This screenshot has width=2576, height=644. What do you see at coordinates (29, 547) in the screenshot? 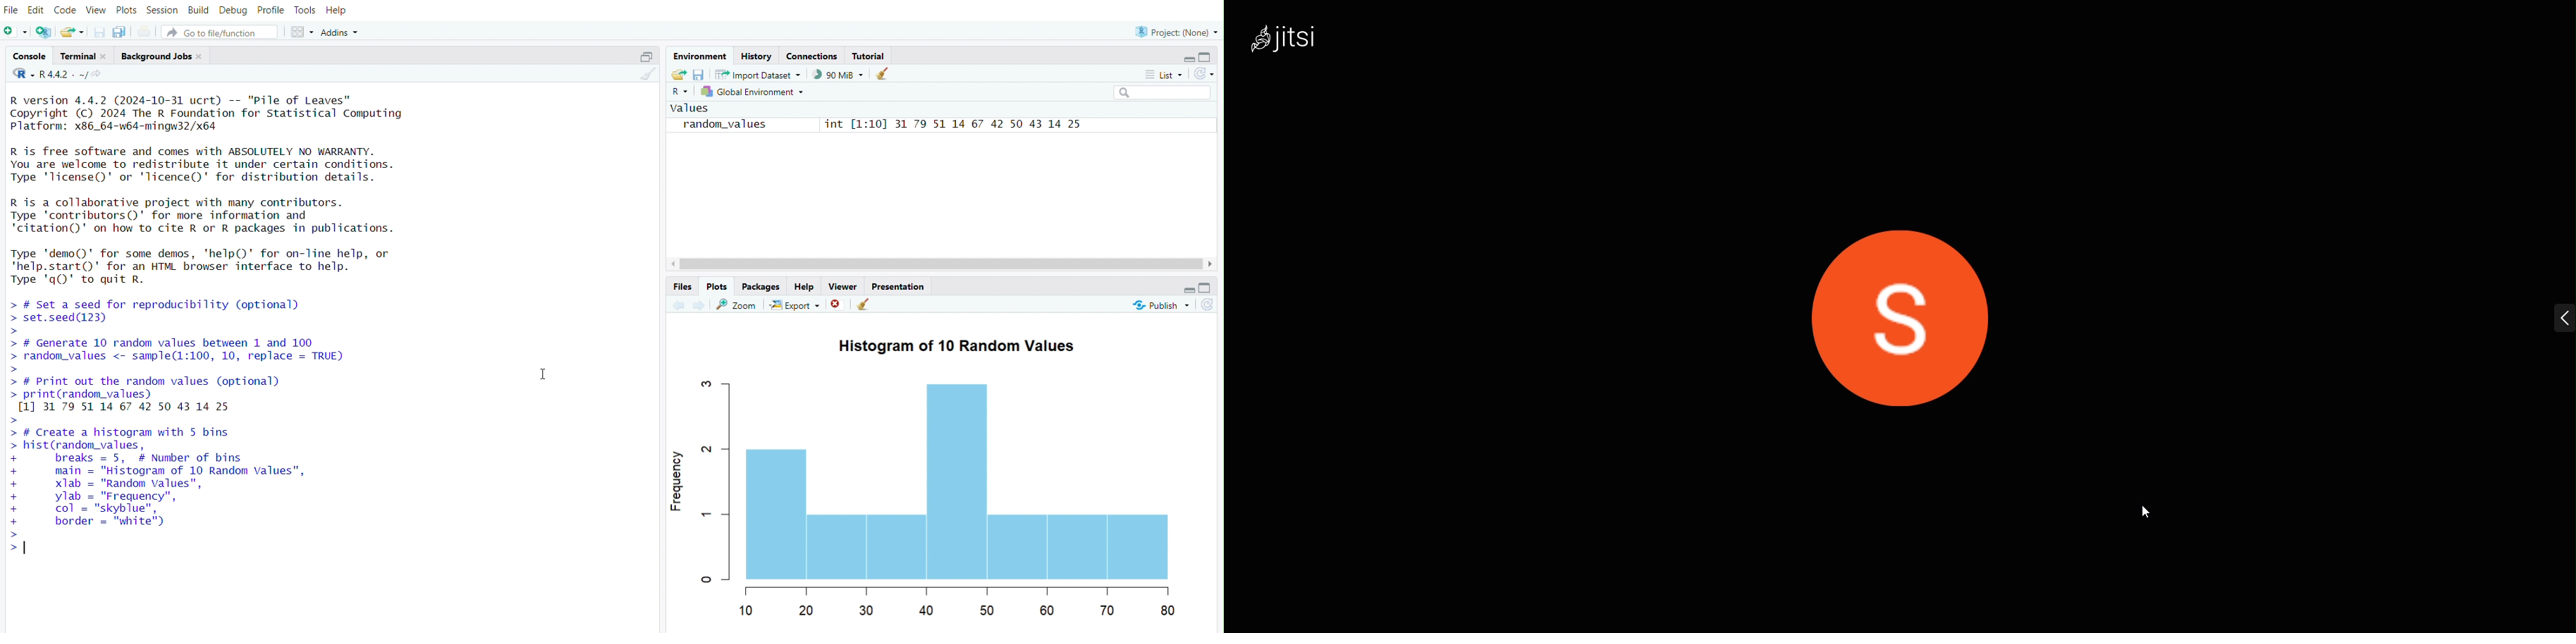
I see `typing cursor` at bounding box center [29, 547].